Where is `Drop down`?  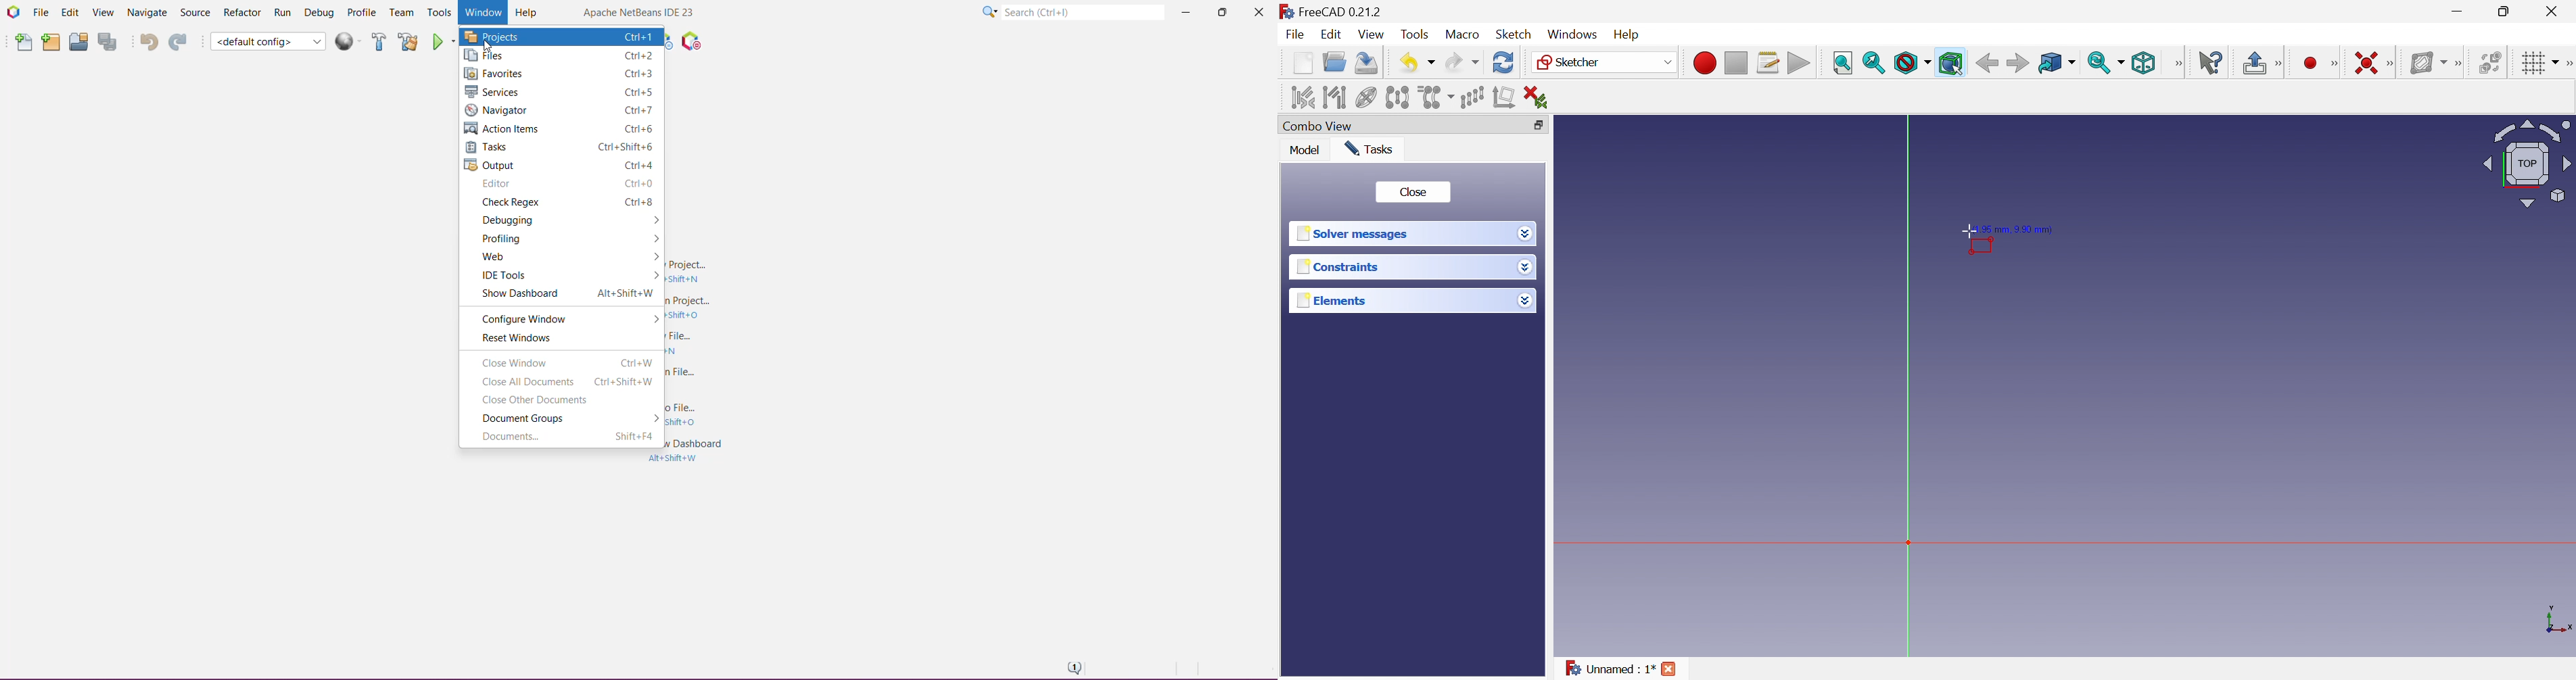 Drop down is located at coordinates (1527, 235).